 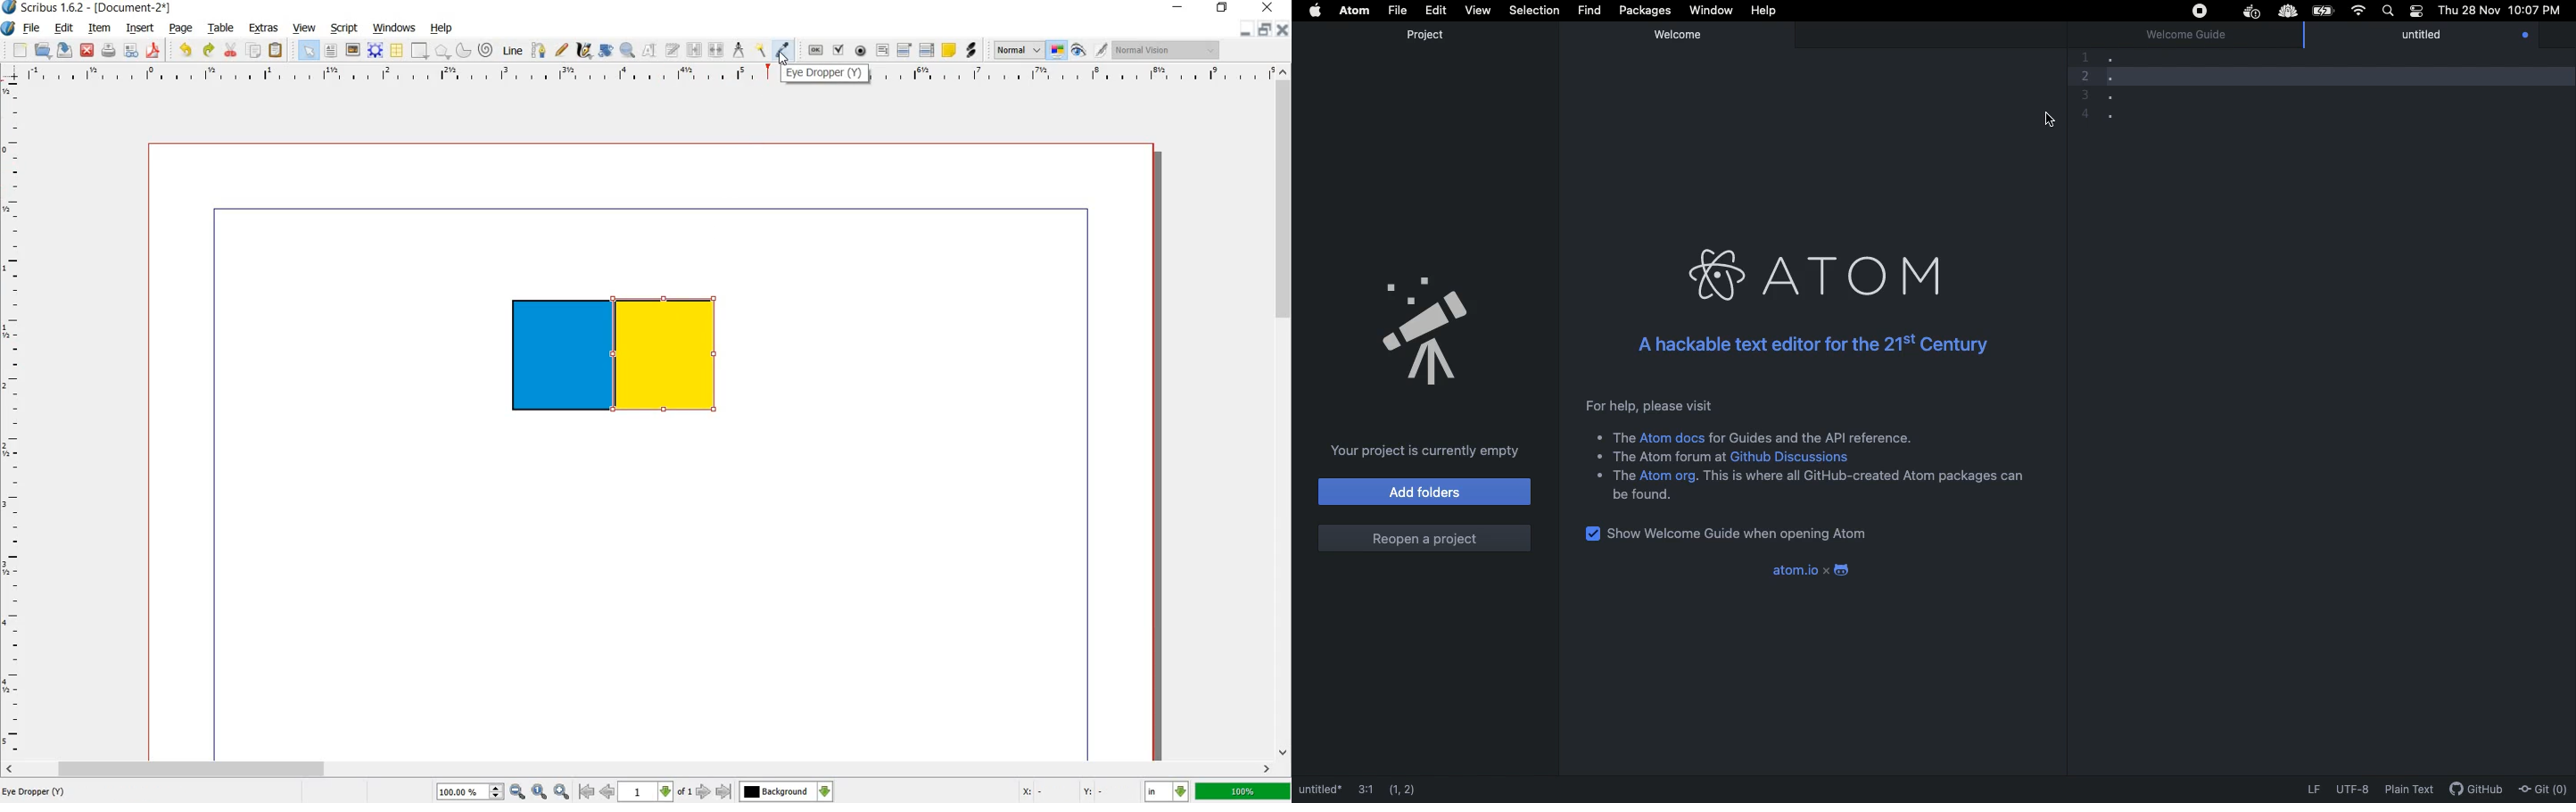 What do you see at coordinates (950, 51) in the screenshot?
I see `text annotation` at bounding box center [950, 51].